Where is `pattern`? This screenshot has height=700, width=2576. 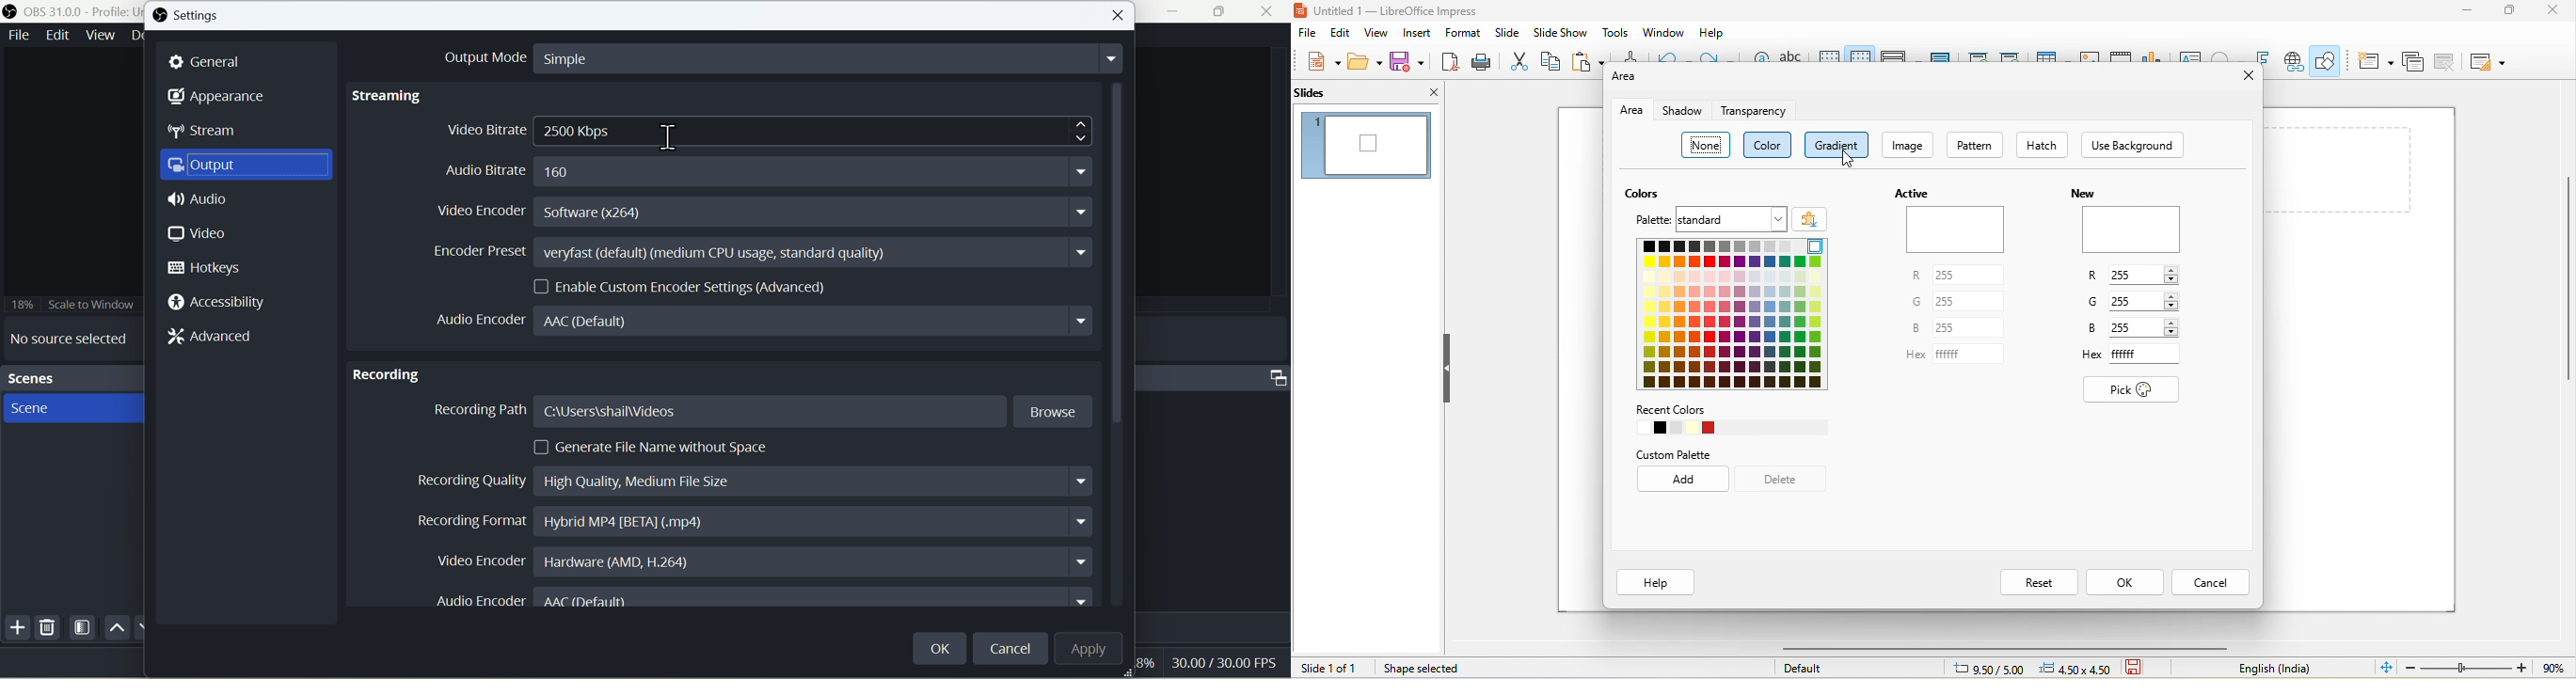 pattern is located at coordinates (1978, 146).